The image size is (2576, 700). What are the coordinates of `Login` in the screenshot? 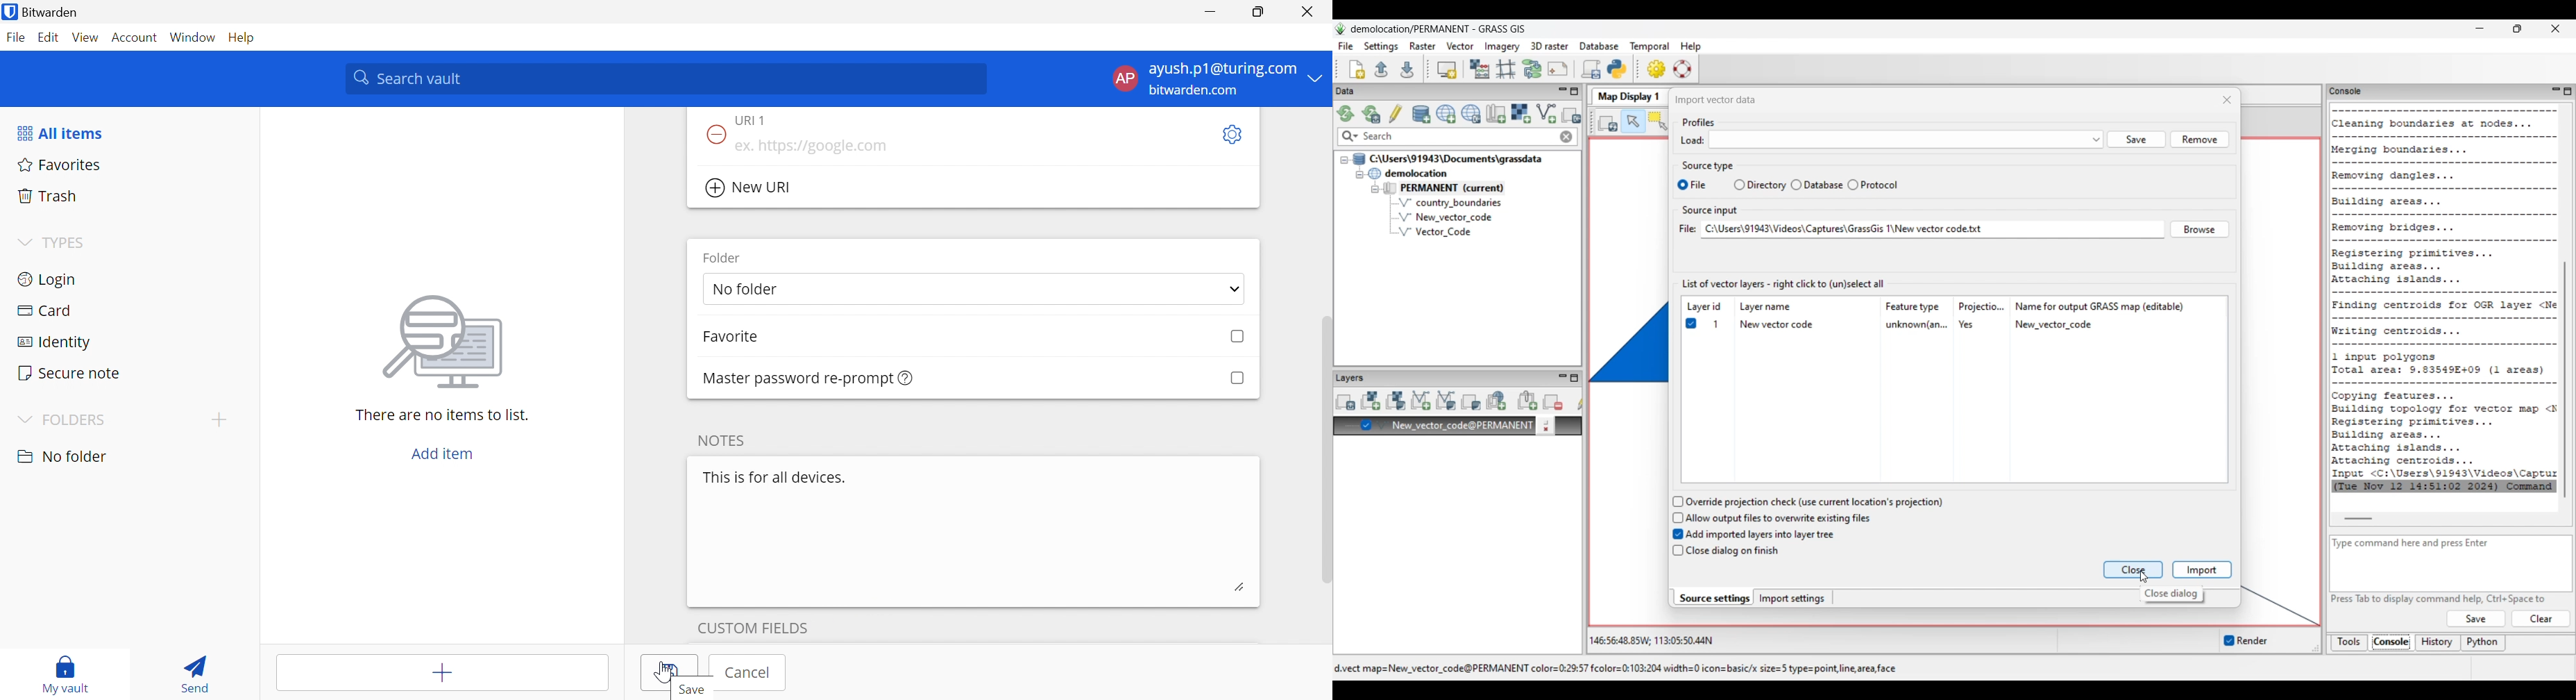 It's located at (49, 278).